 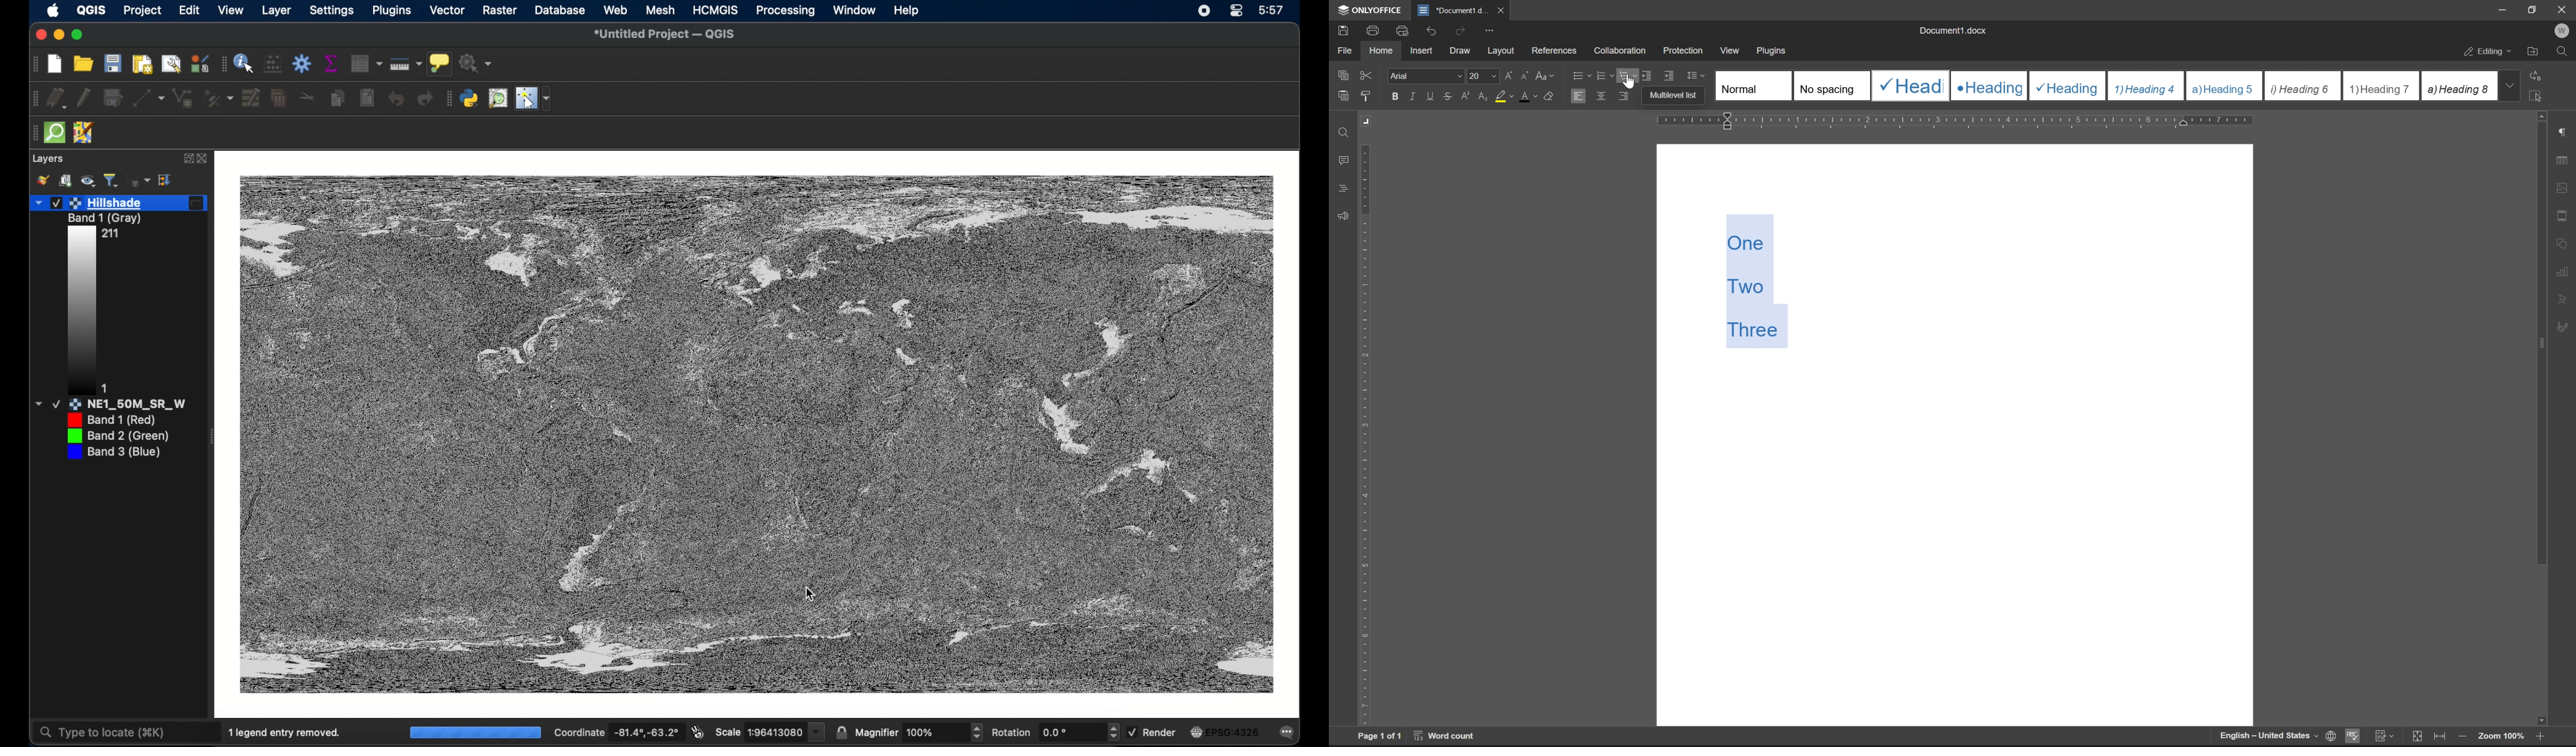 I want to click on increase/decrease arrows, so click(x=1116, y=733).